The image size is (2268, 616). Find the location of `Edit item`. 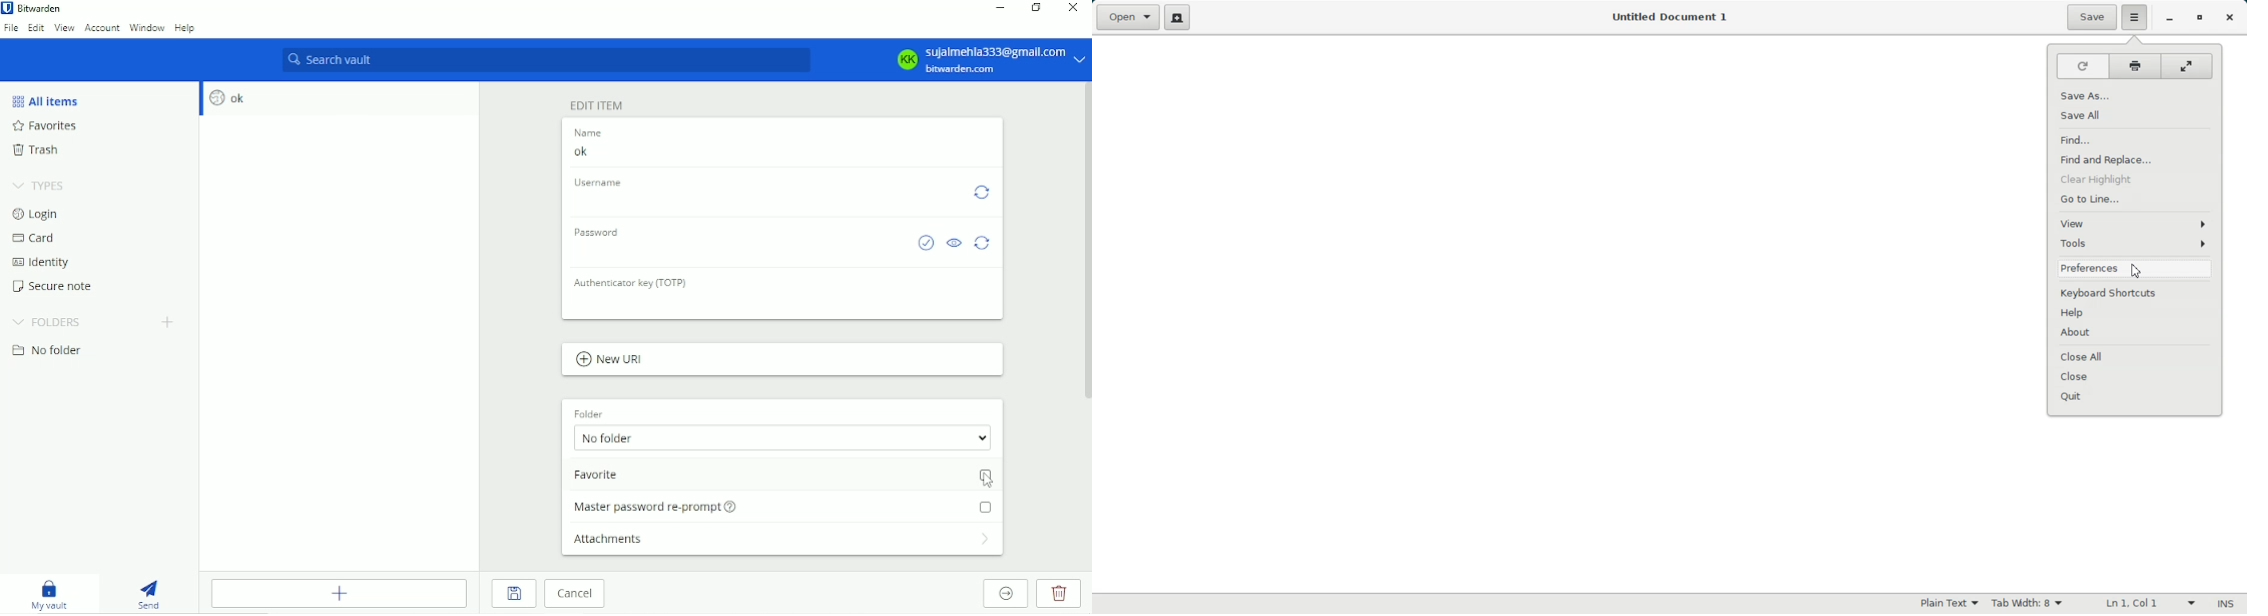

Edit item is located at coordinates (596, 105).